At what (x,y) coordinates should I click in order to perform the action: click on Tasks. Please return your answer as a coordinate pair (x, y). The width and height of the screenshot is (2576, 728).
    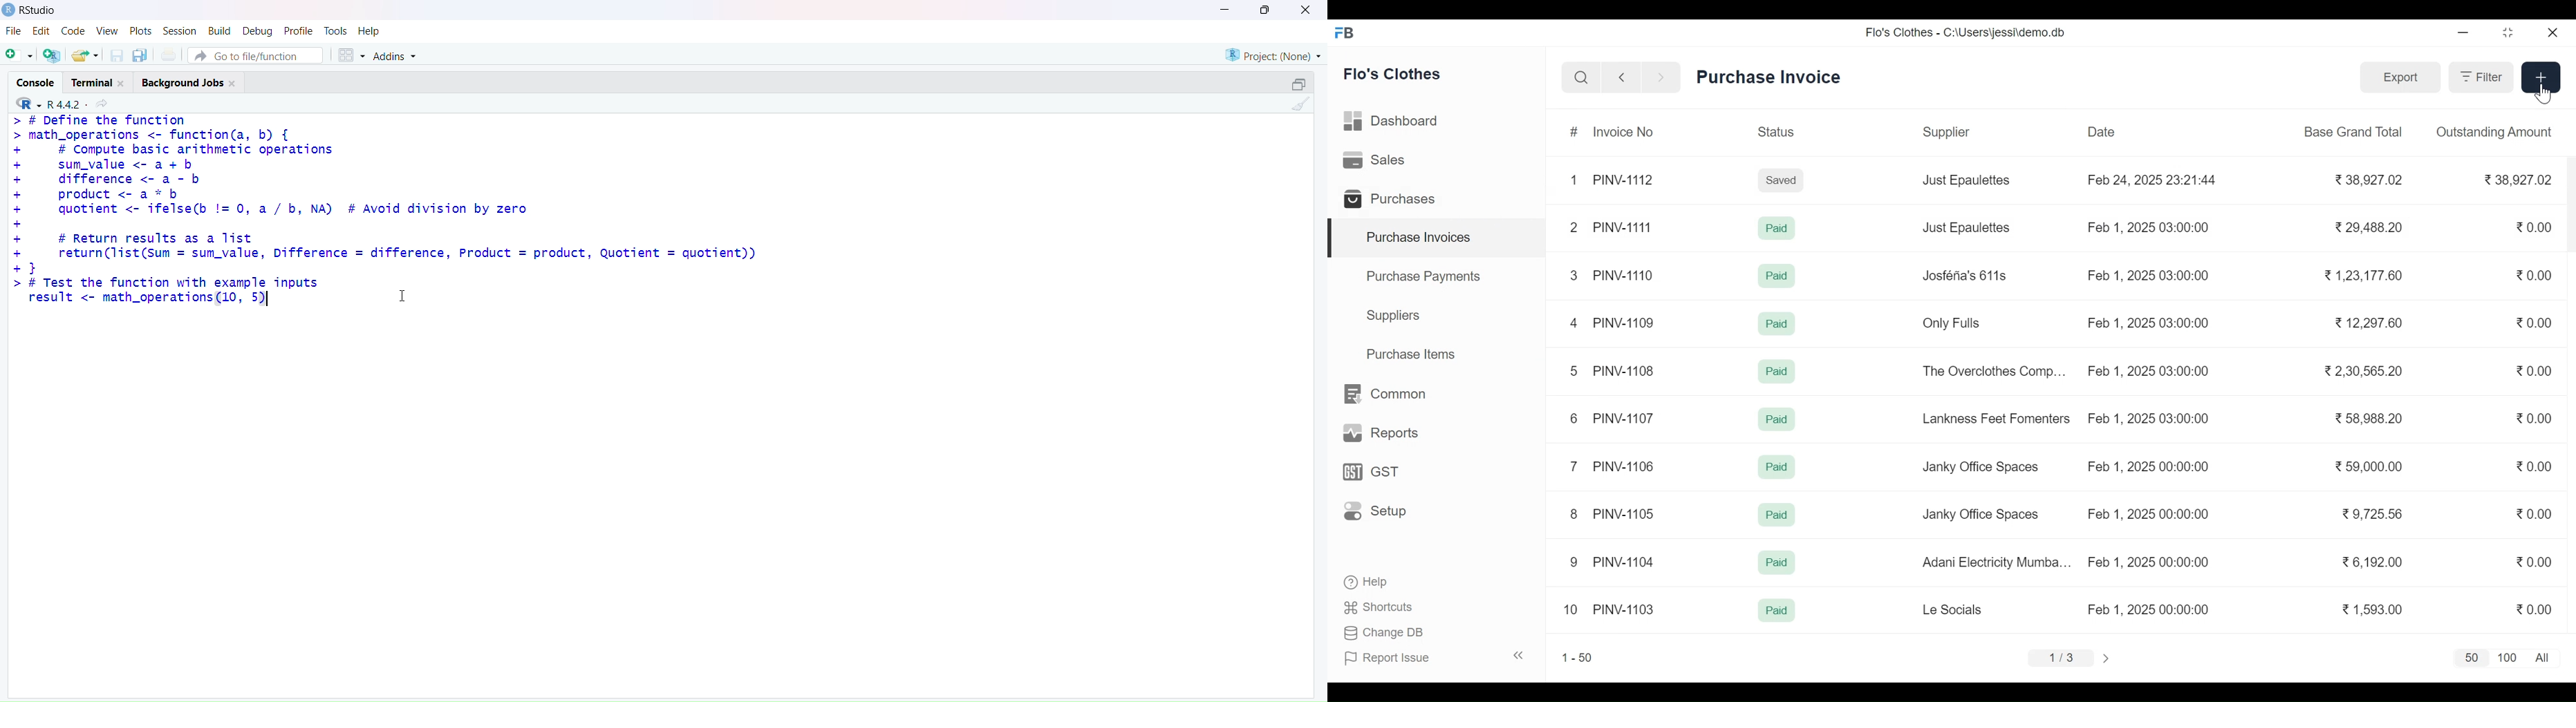
    Looking at the image, I should click on (335, 30).